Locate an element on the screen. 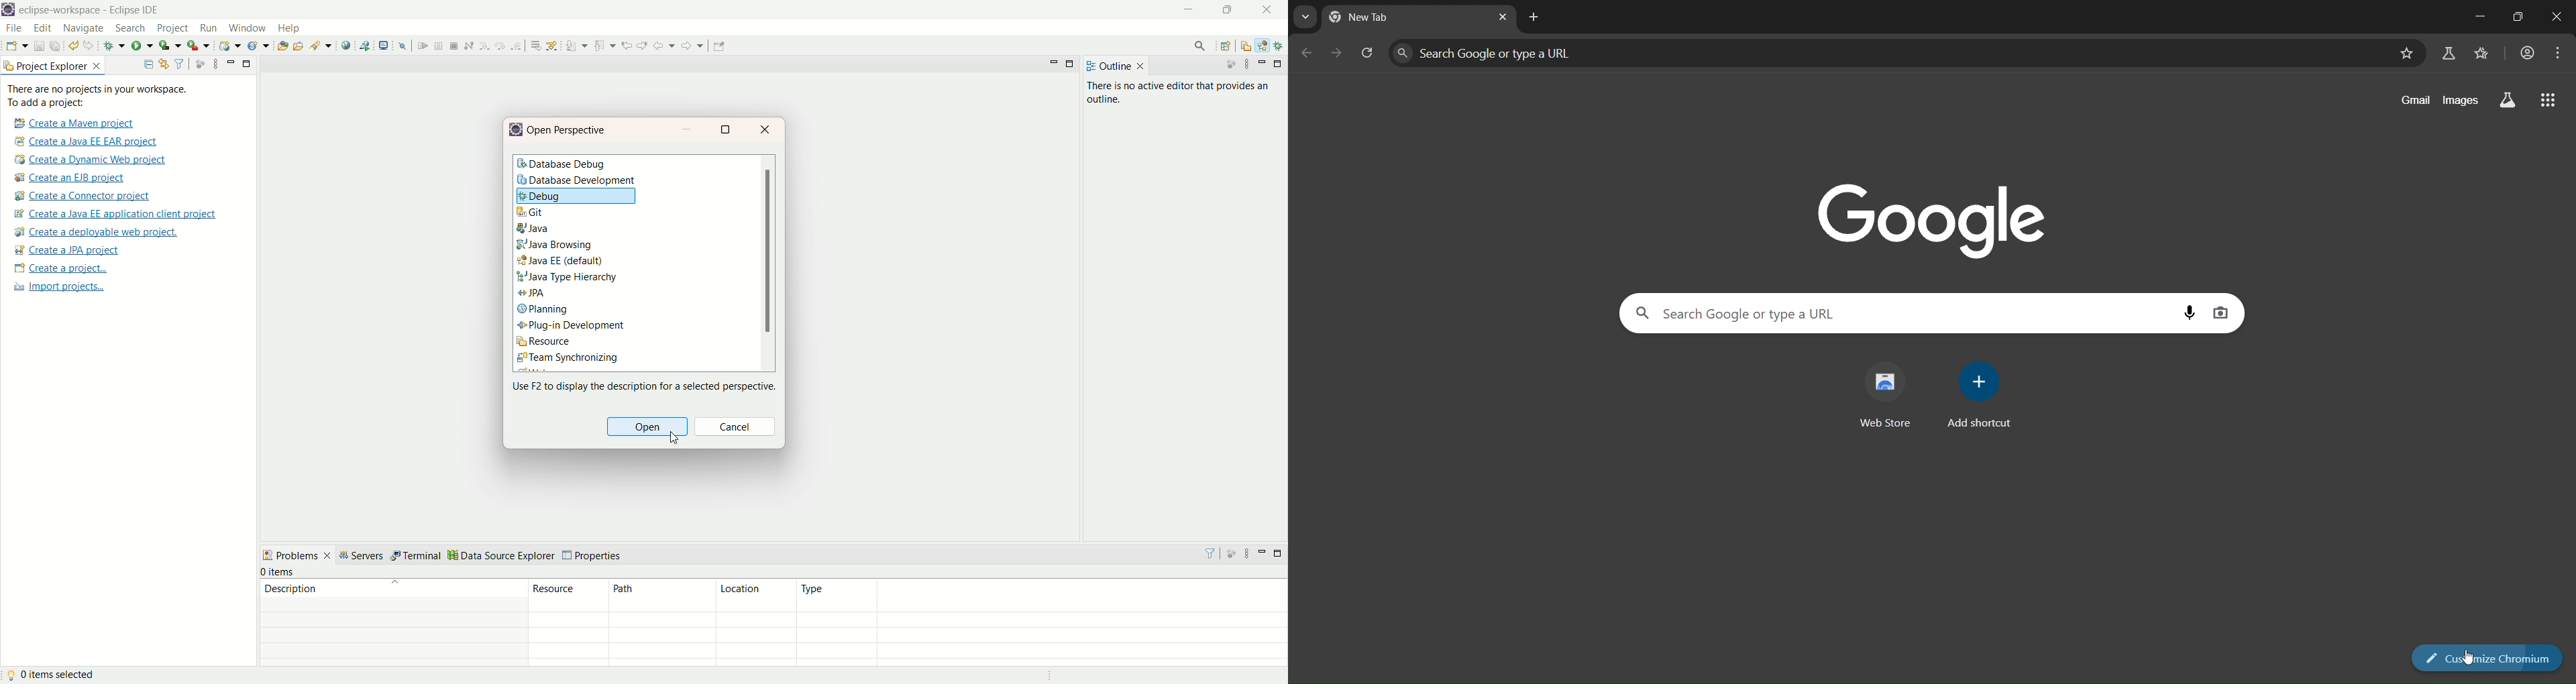 The width and height of the screenshot is (2576, 700). search labs is located at coordinates (2507, 99).